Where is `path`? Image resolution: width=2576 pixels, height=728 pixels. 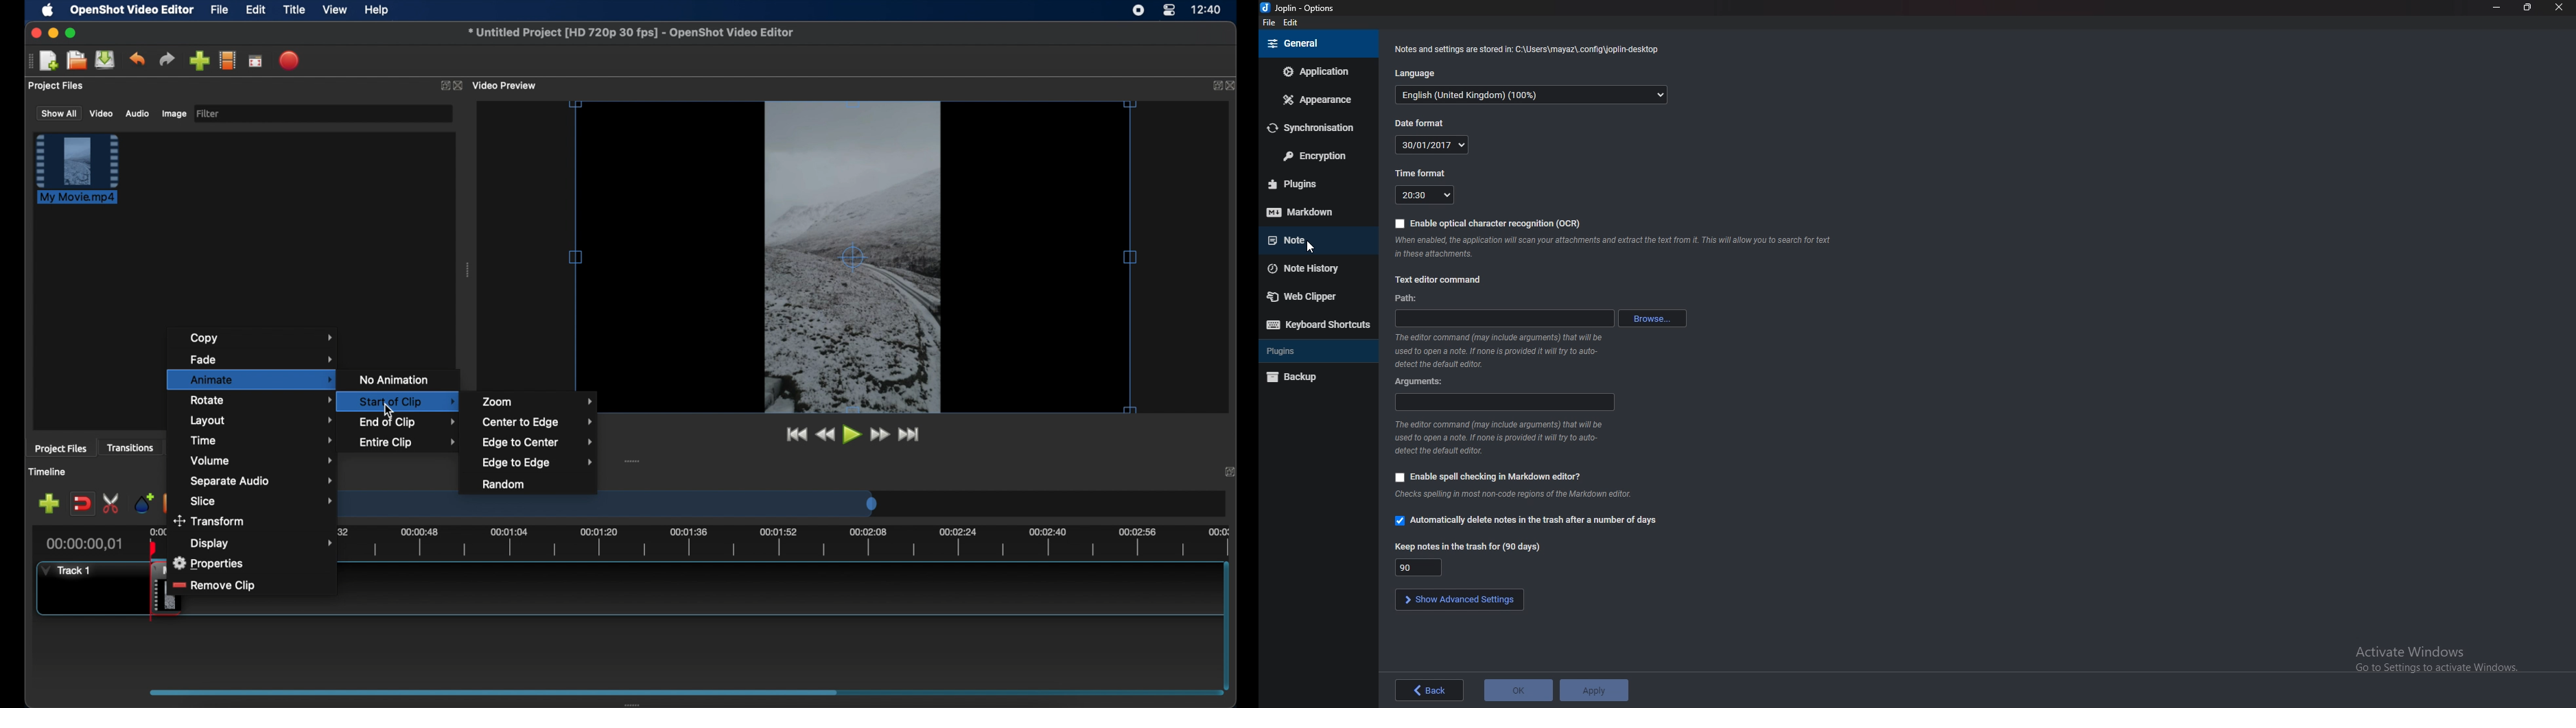
path is located at coordinates (1503, 318).